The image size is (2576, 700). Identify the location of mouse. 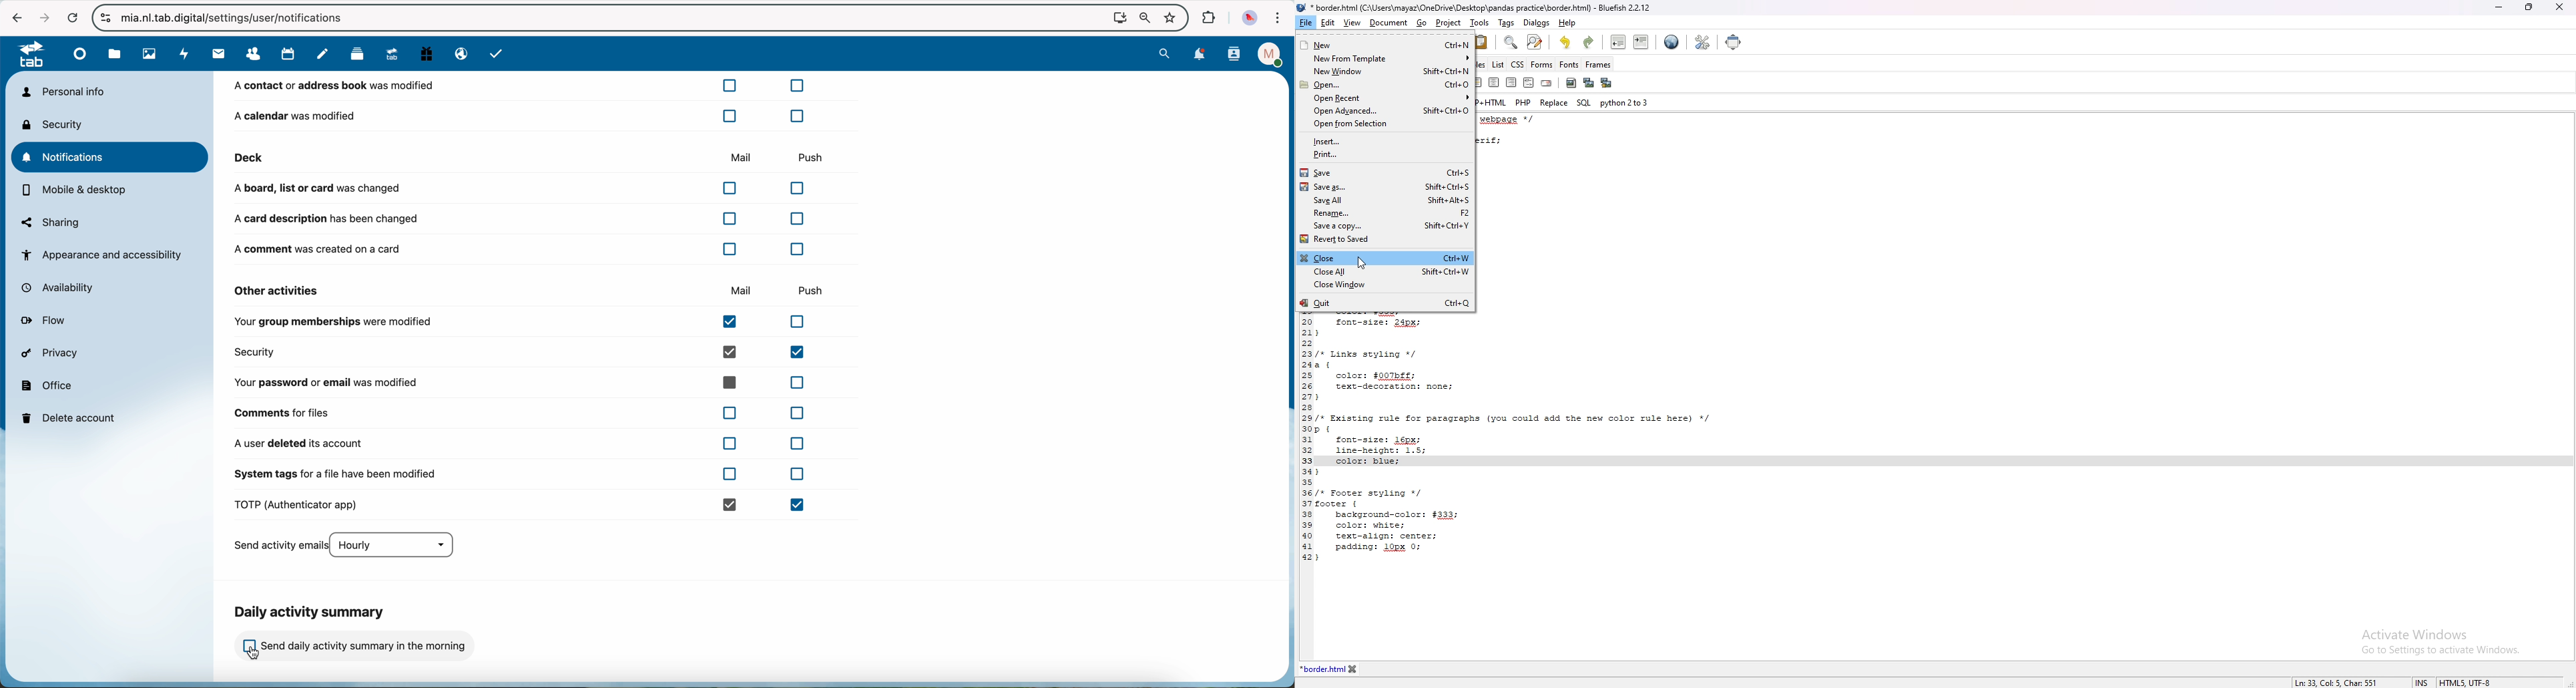
(260, 656).